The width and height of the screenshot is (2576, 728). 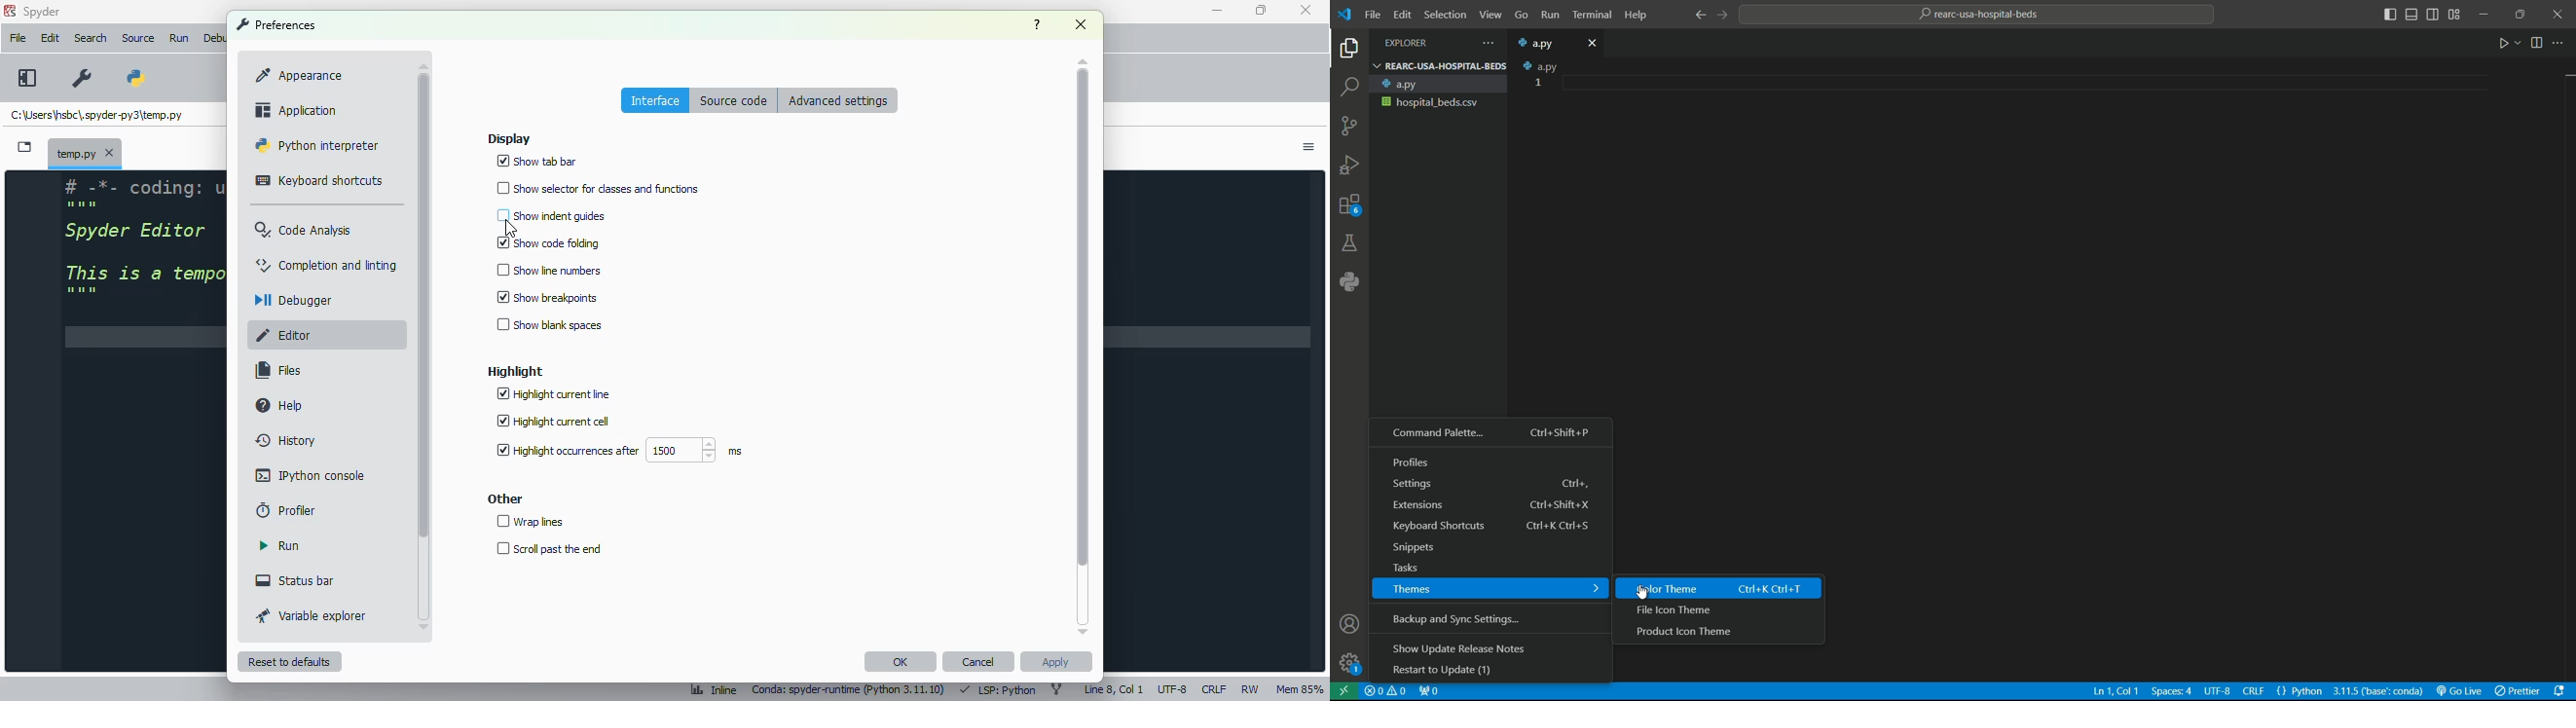 I want to click on PYTHONPATH manager, so click(x=138, y=76).